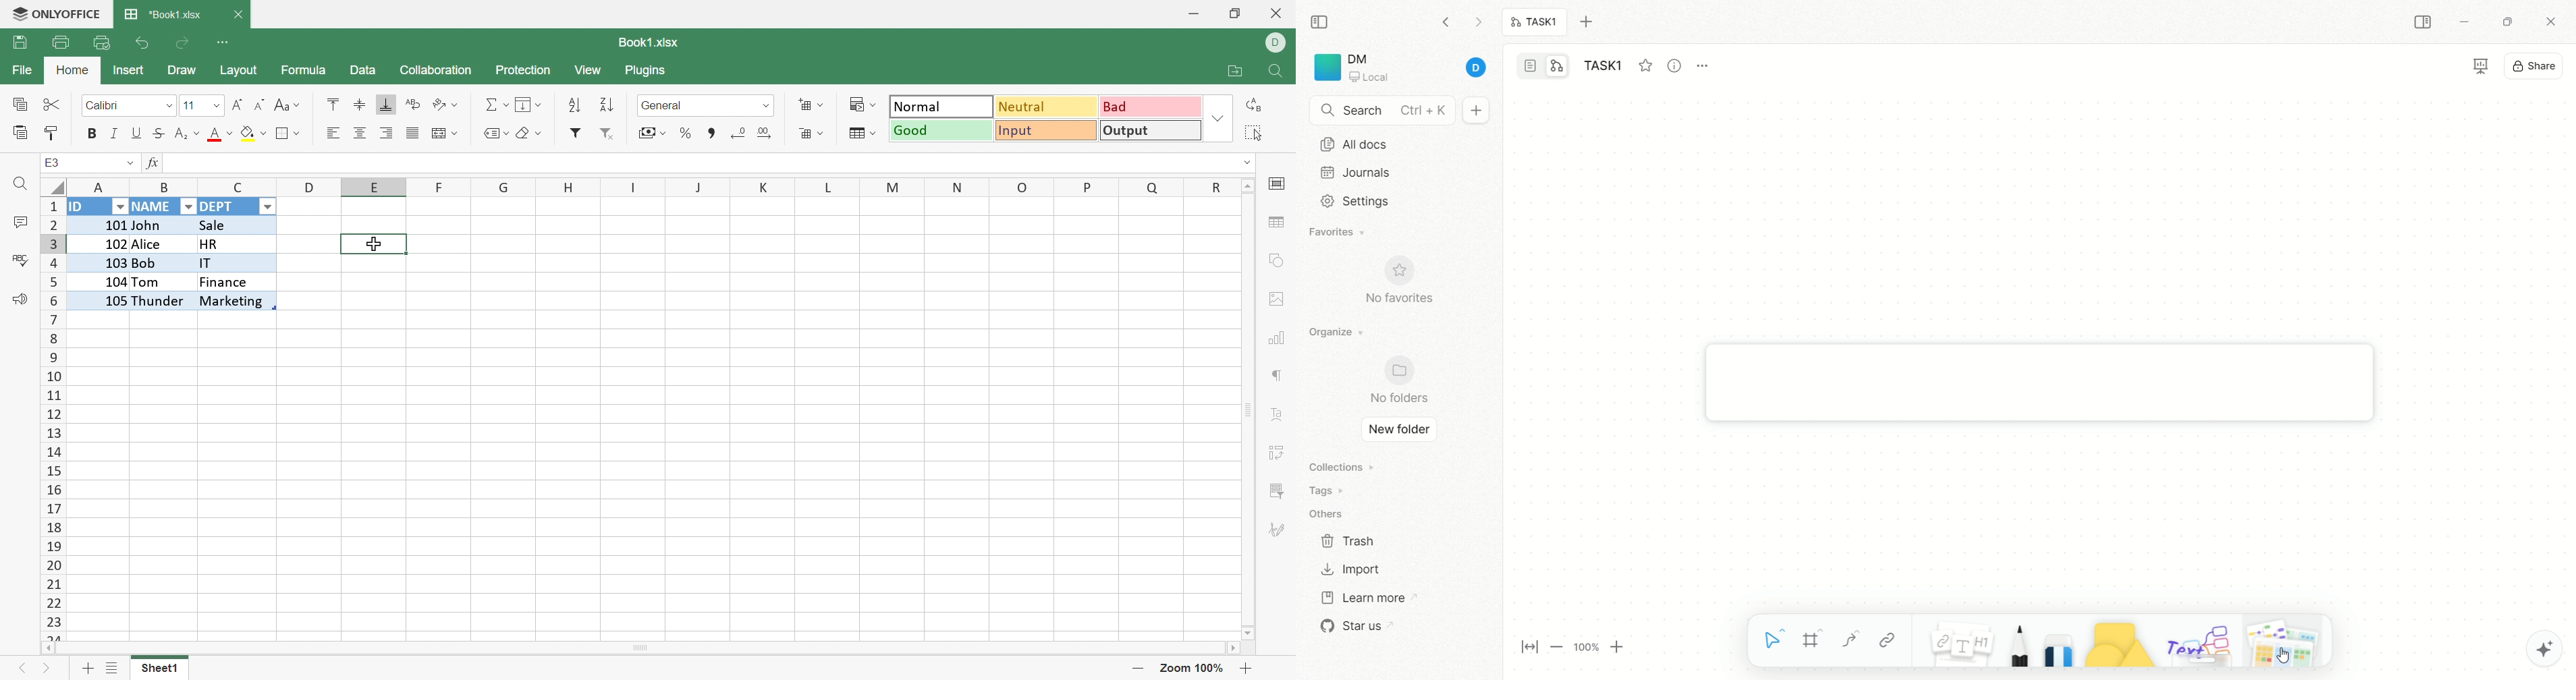  What do you see at coordinates (1351, 201) in the screenshot?
I see `settings` at bounding box center [1351, 201].